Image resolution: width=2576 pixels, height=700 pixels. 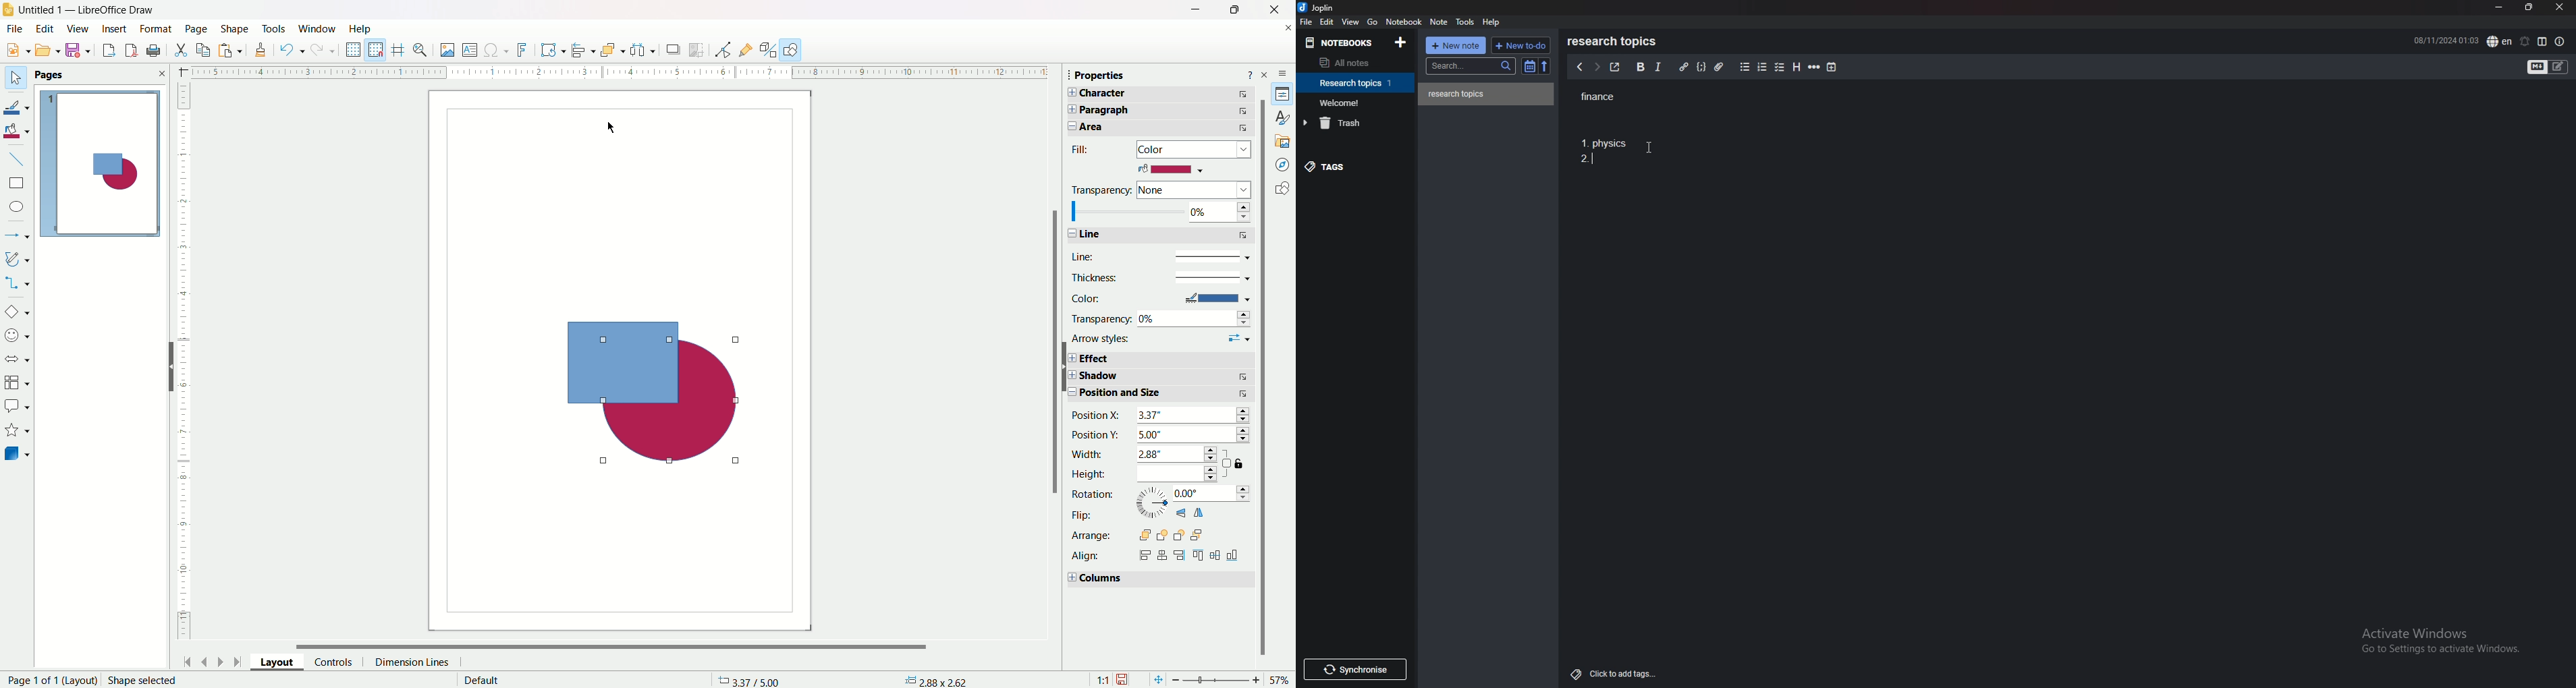 I want to click on arrow style, so click(x=1161, y=339).